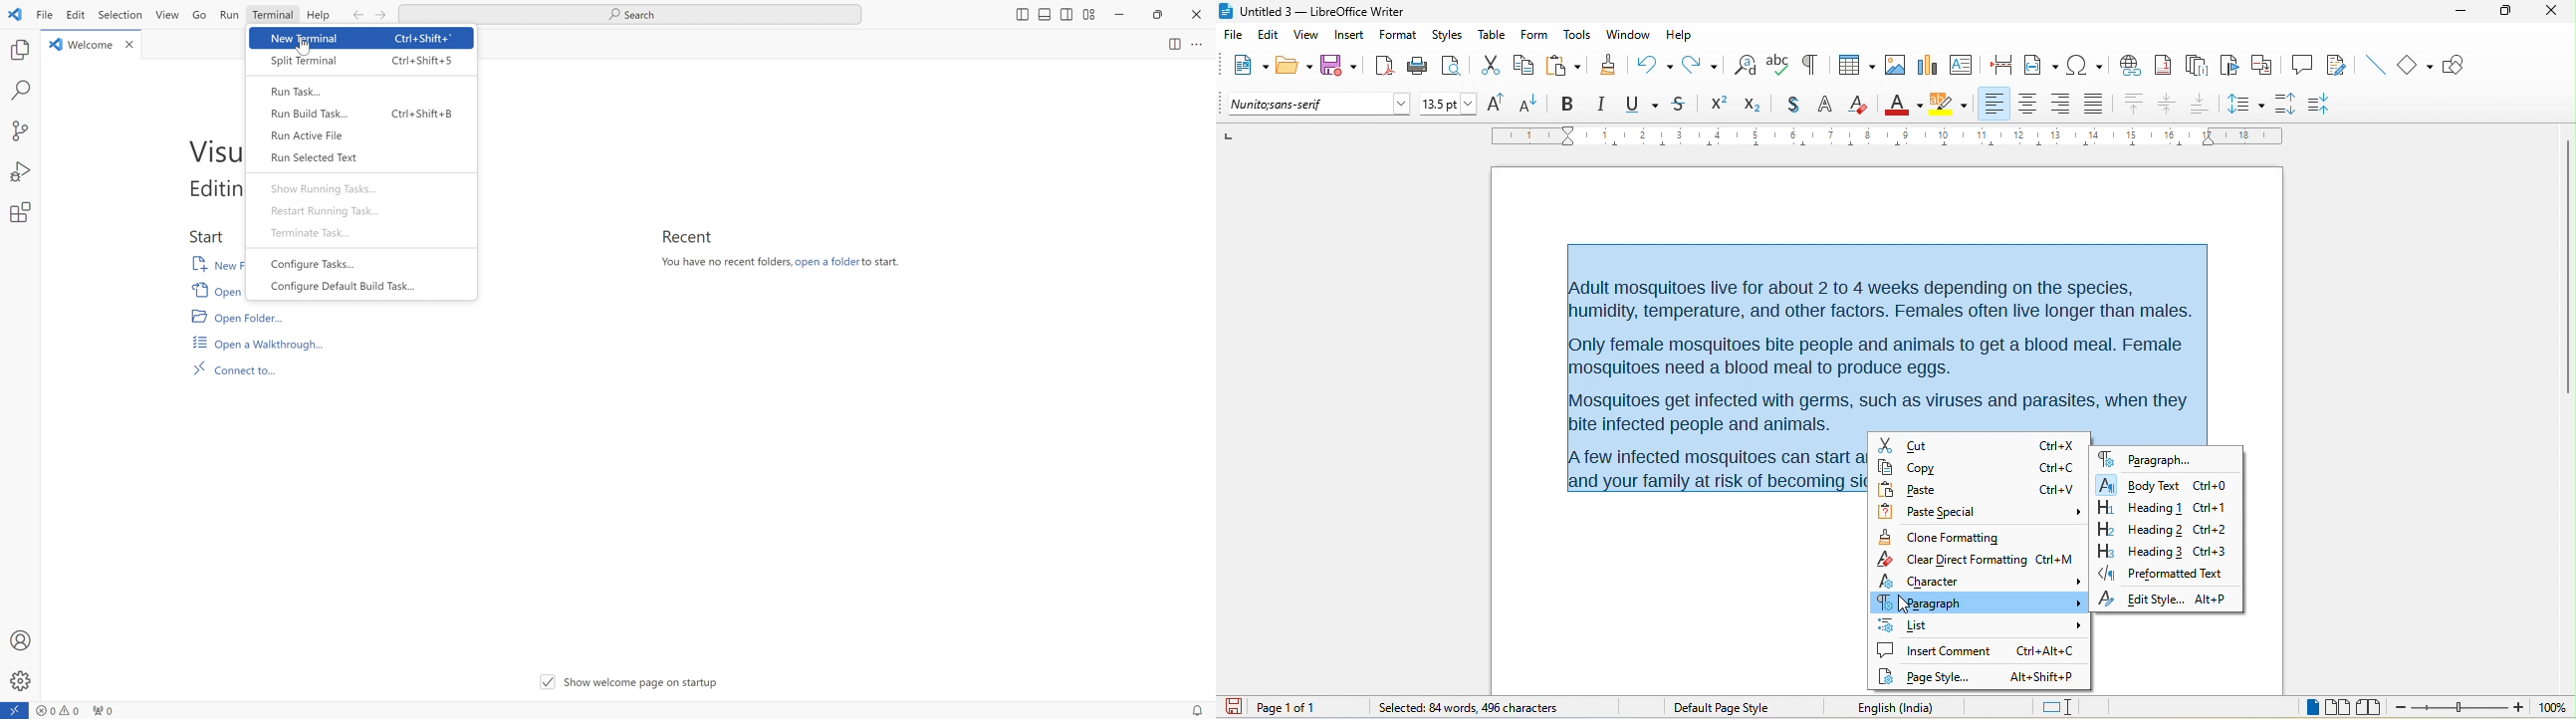 This screenshot has height=728, width=2576. I want to click on cut, so click(1491, 67).